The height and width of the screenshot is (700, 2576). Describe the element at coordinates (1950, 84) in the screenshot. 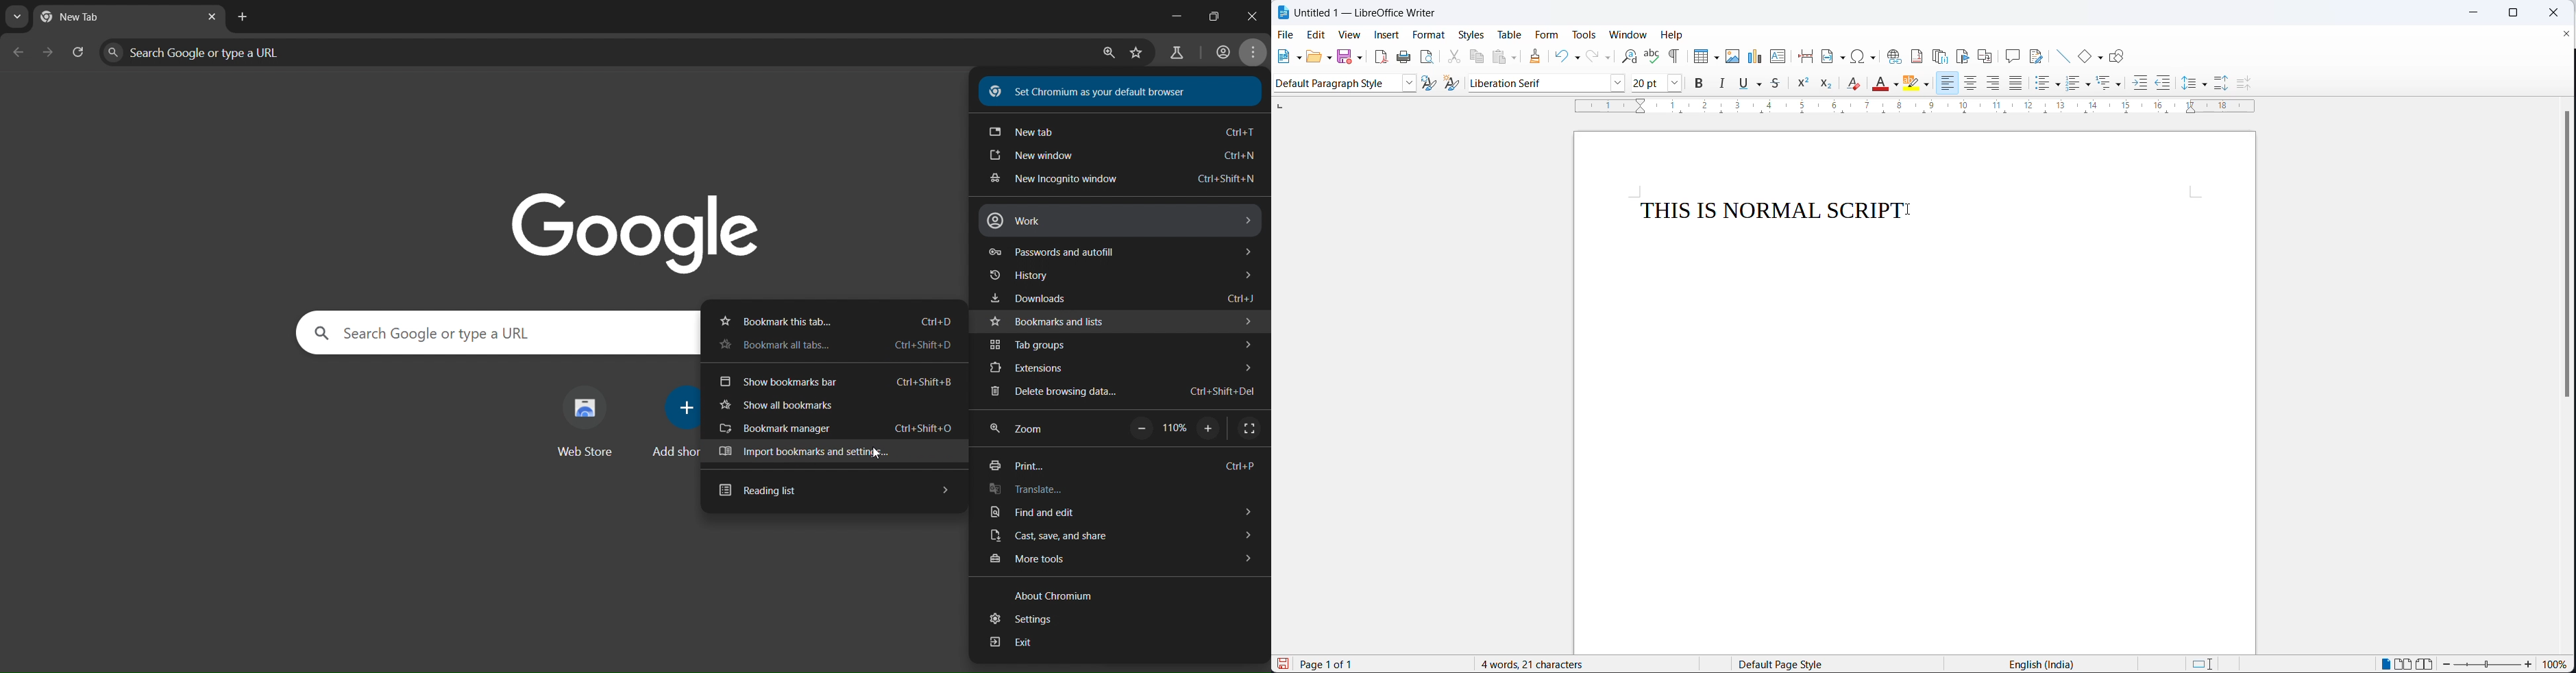

I see `text align left` at that location.